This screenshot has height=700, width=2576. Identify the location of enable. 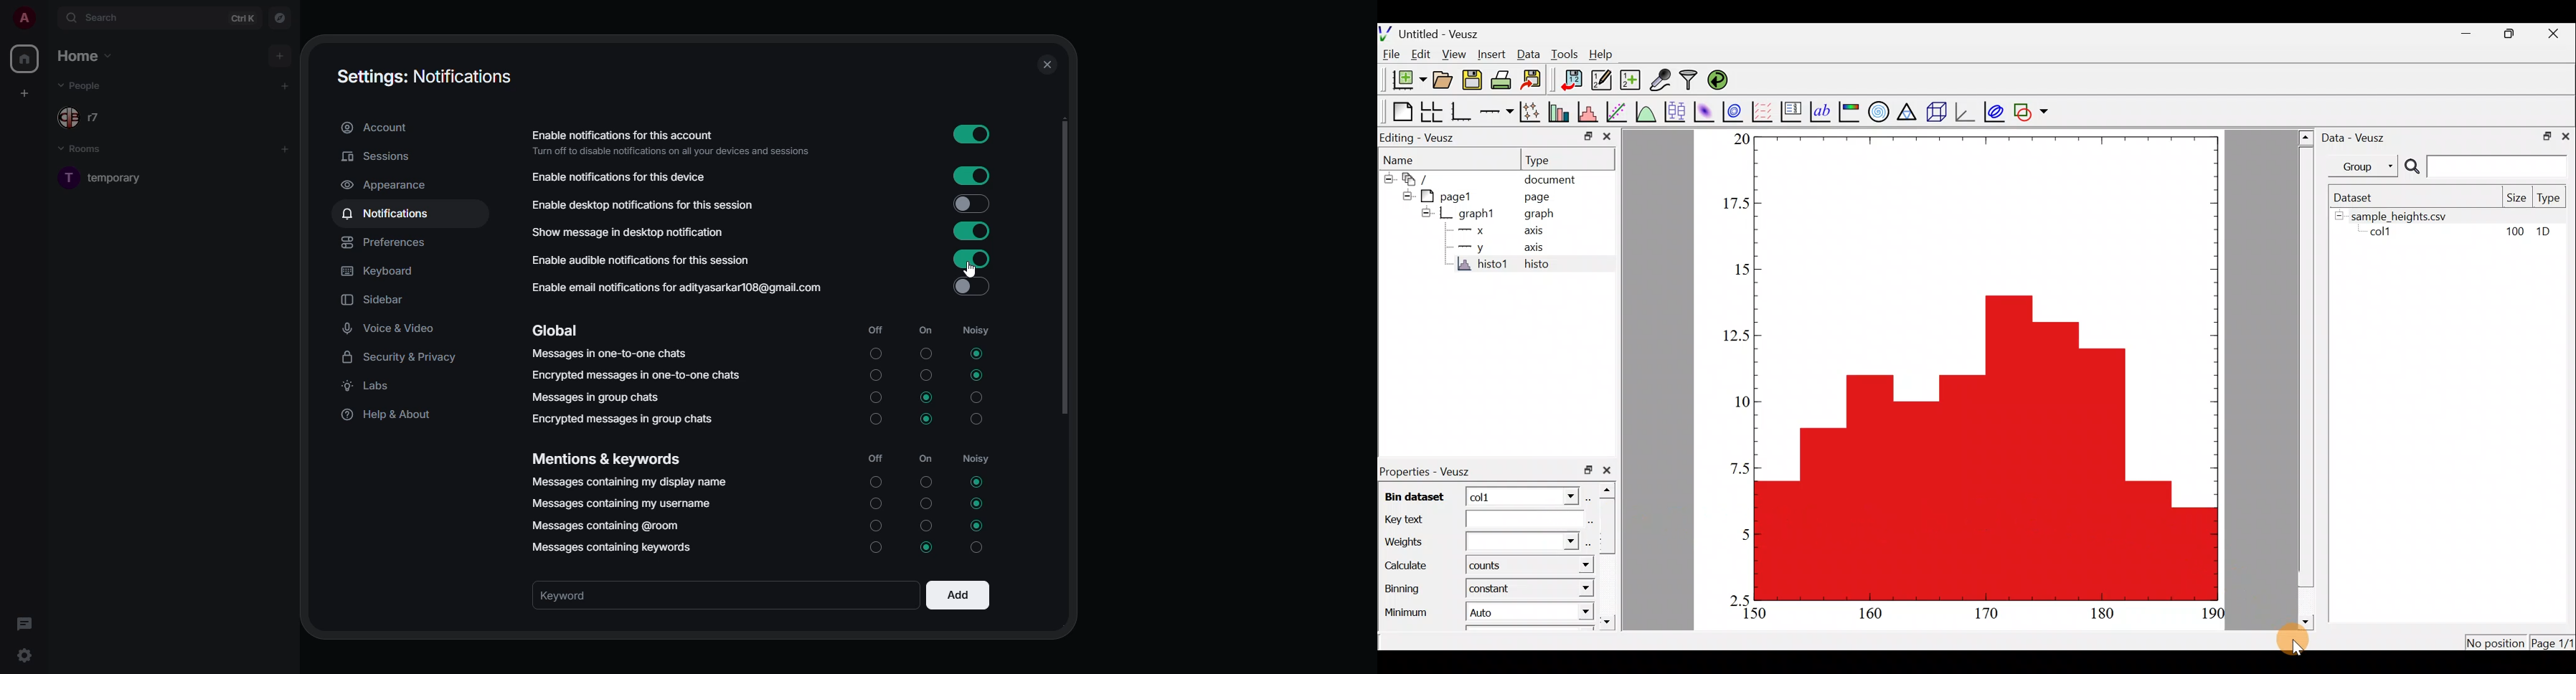
(970, 133).